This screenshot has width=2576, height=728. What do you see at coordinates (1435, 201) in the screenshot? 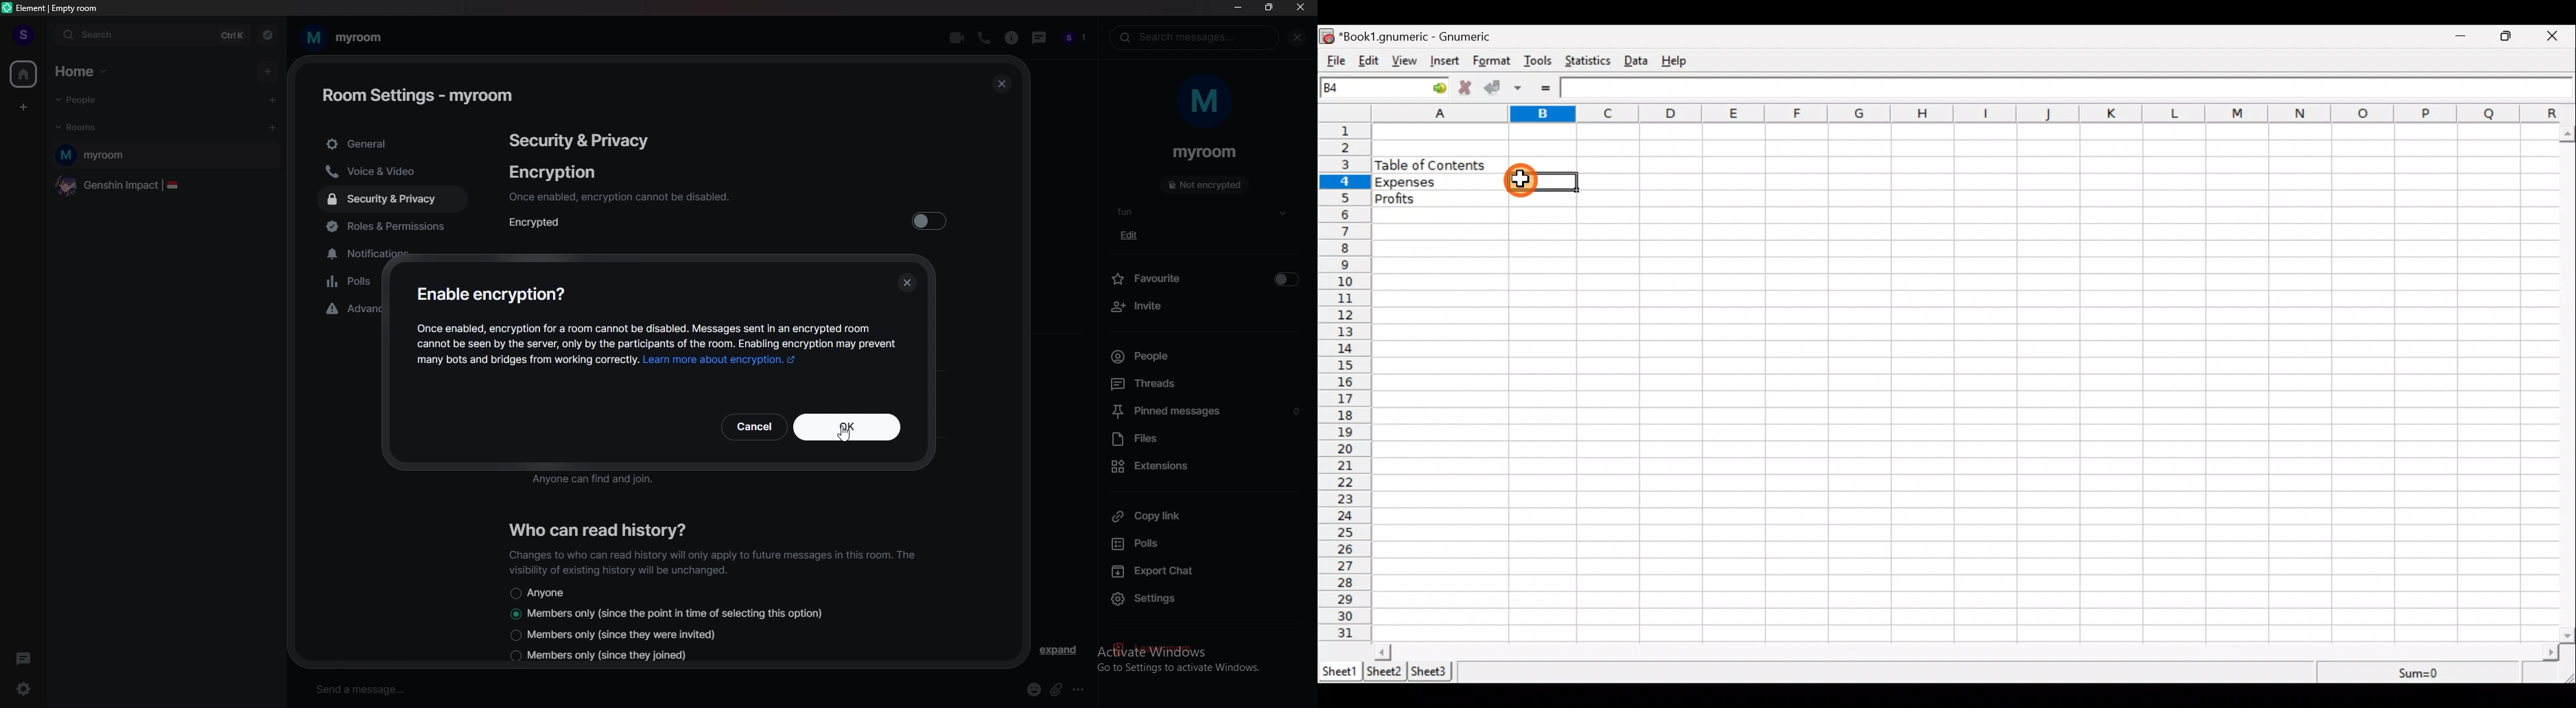
I see `Profits` at bounding box center [1435, 201].